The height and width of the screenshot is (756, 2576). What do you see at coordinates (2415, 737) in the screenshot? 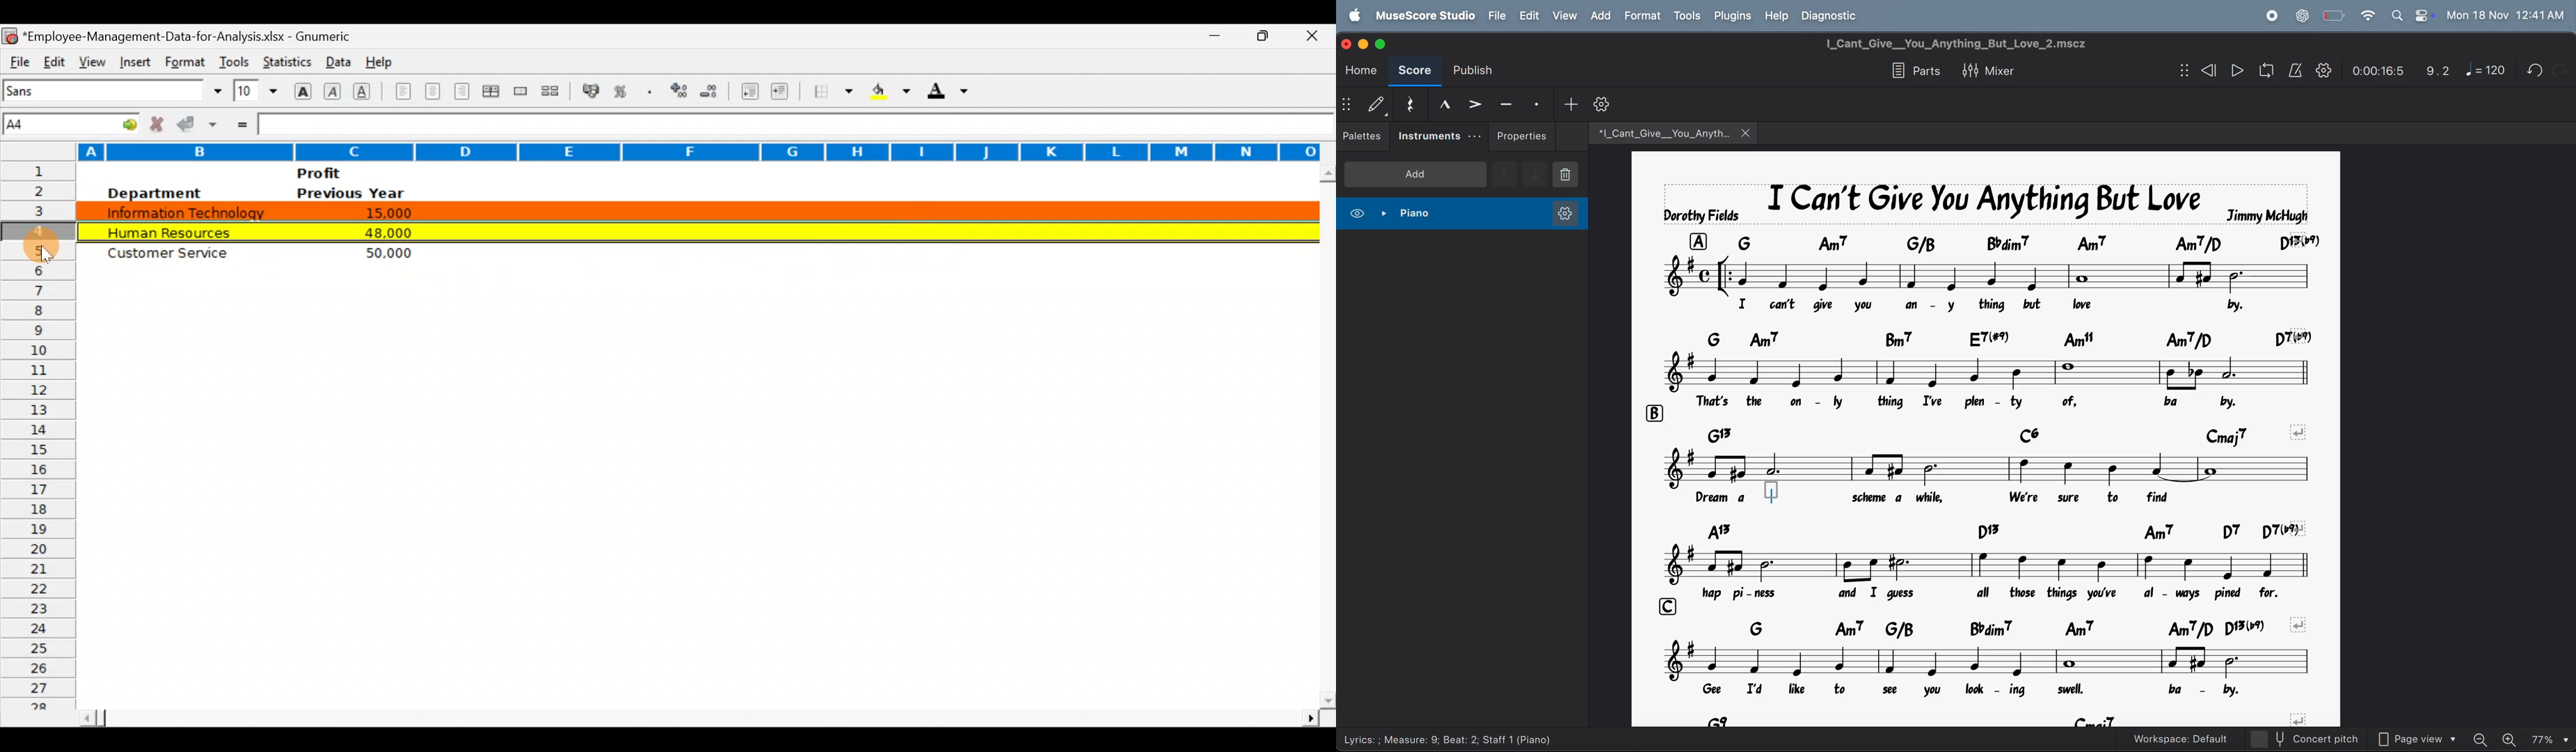
I see `page view` at bounding box center [2415, 737].